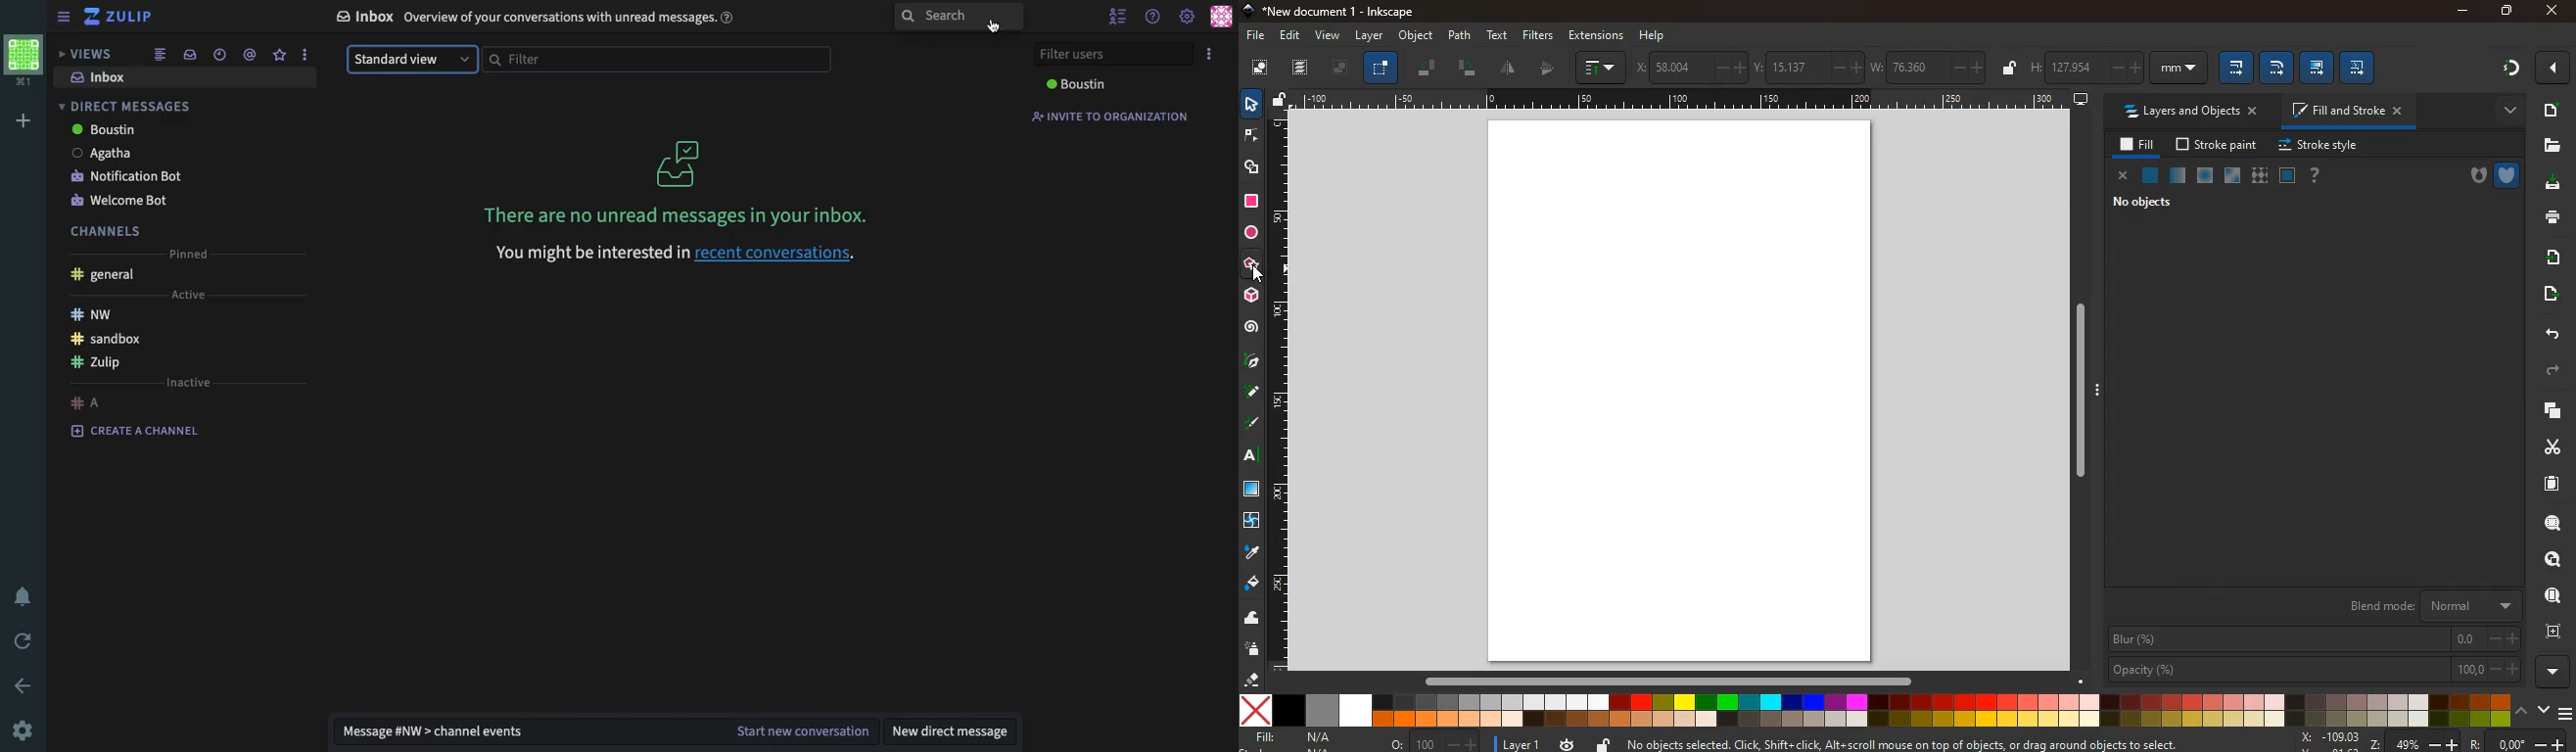 The width and height of the screenshot is (2576, 756). I want to click on help, so click(1151, 19).